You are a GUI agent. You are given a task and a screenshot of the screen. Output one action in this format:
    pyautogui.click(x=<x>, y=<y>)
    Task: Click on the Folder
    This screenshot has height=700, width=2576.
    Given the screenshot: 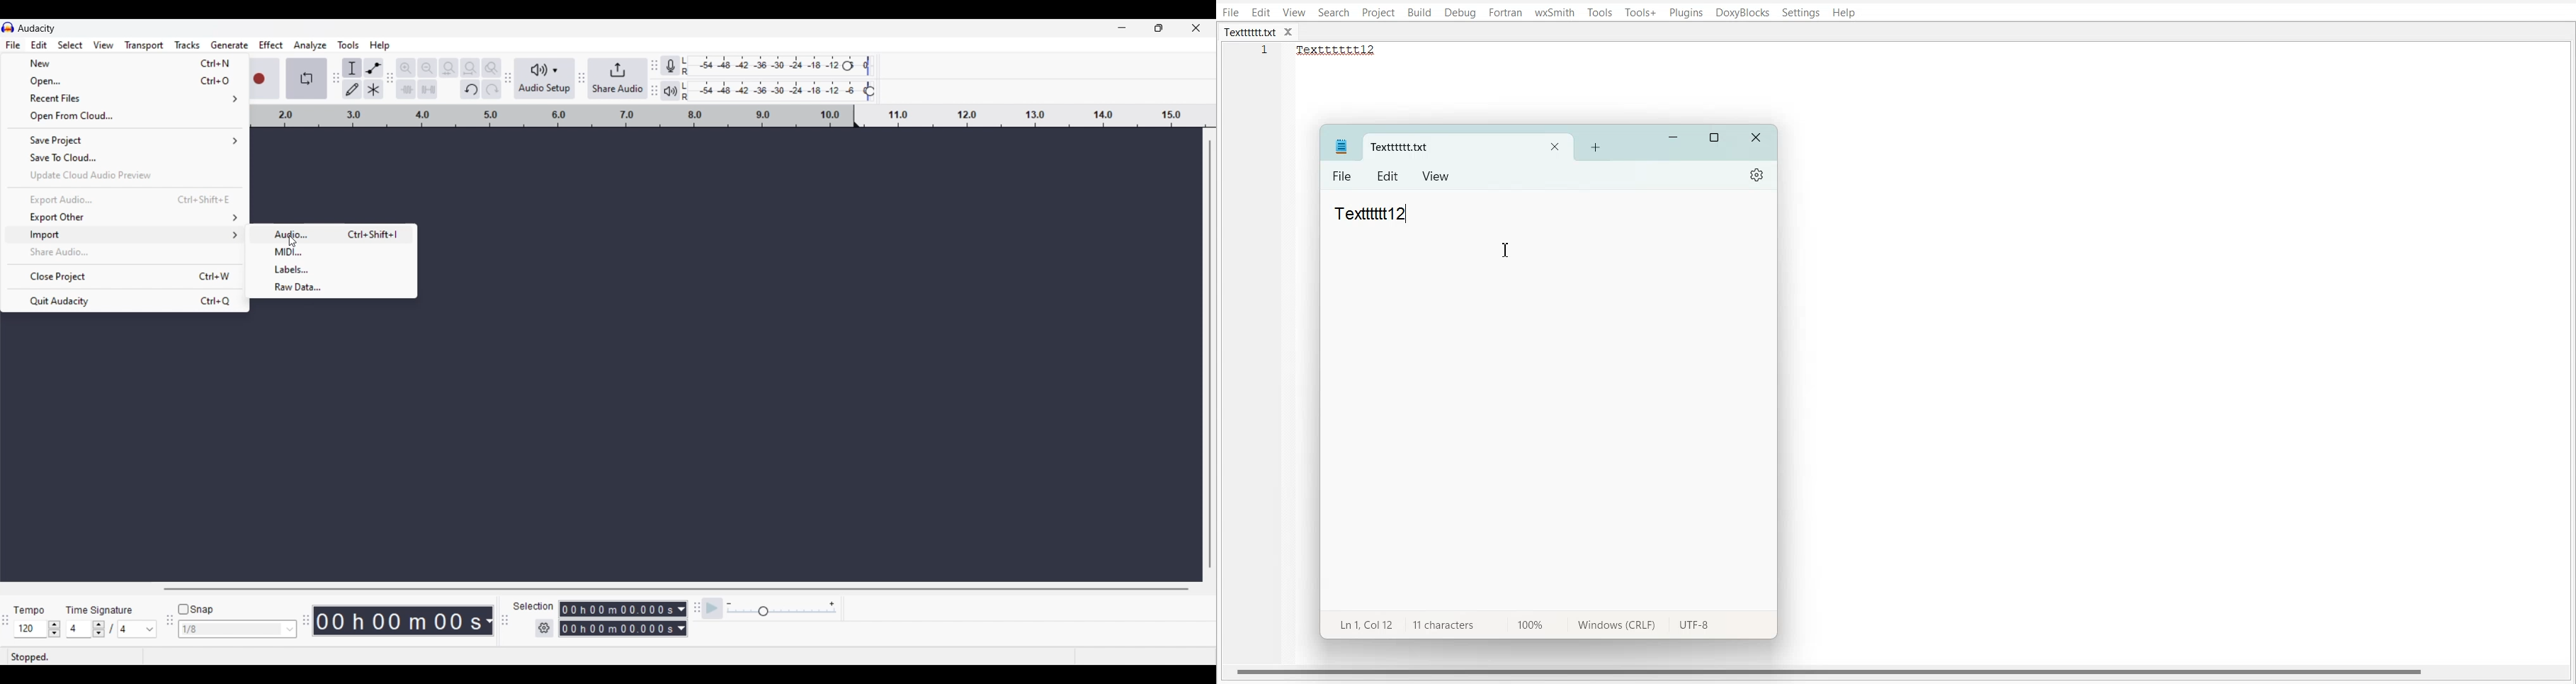 What is the action you would take?
    pyautogui.click(x=1444, y=147)
    